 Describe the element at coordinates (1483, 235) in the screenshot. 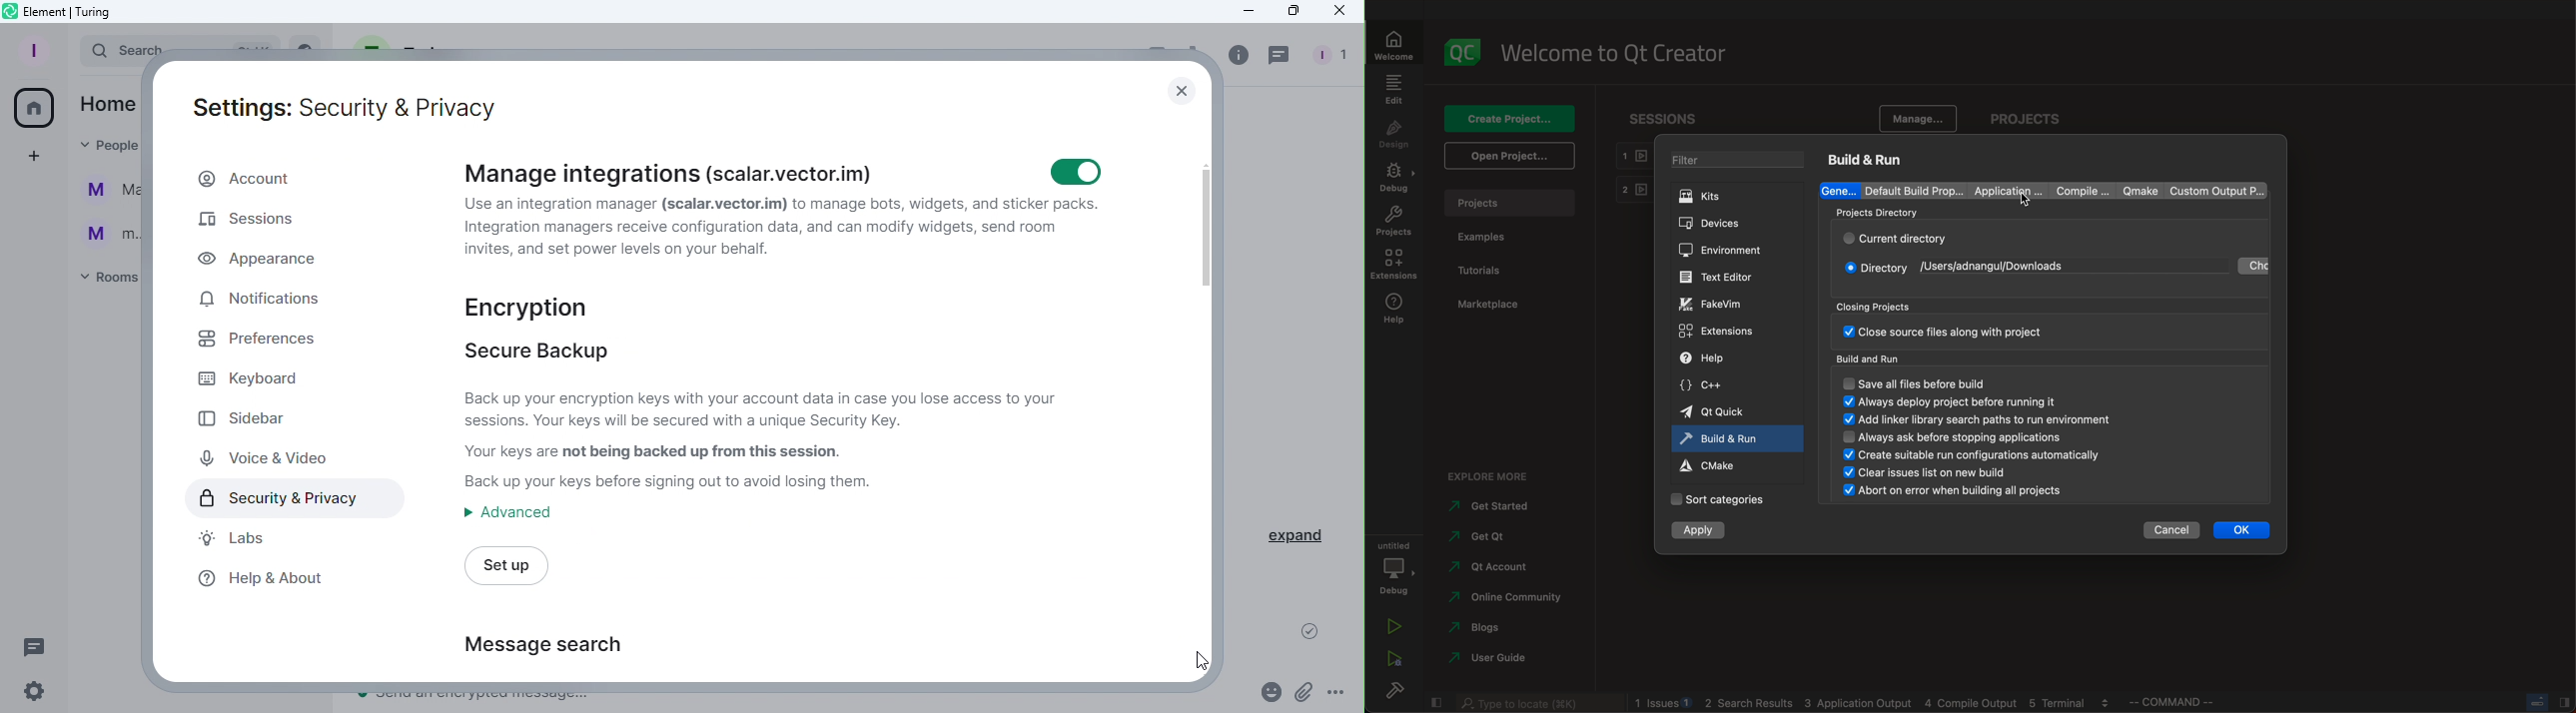

I see `examples` at that location.